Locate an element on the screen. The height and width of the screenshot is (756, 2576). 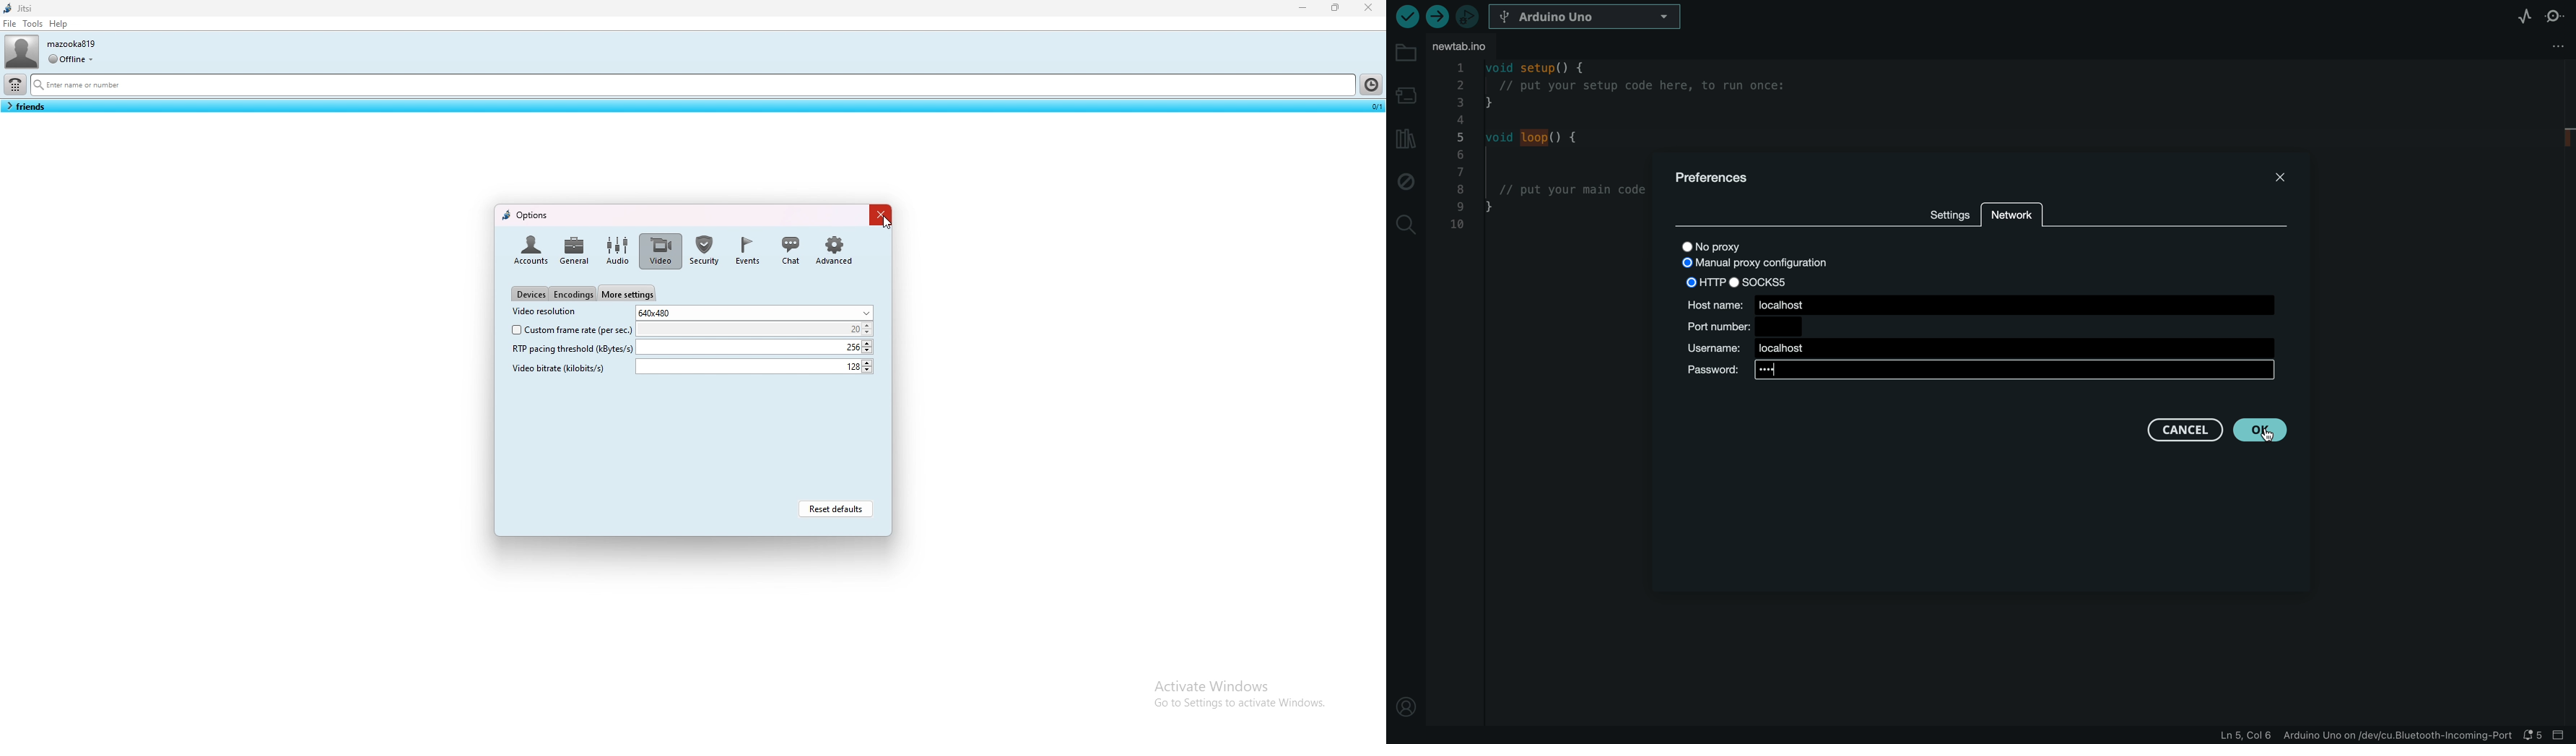
HTTP  is located at coordinates (1705, 281).